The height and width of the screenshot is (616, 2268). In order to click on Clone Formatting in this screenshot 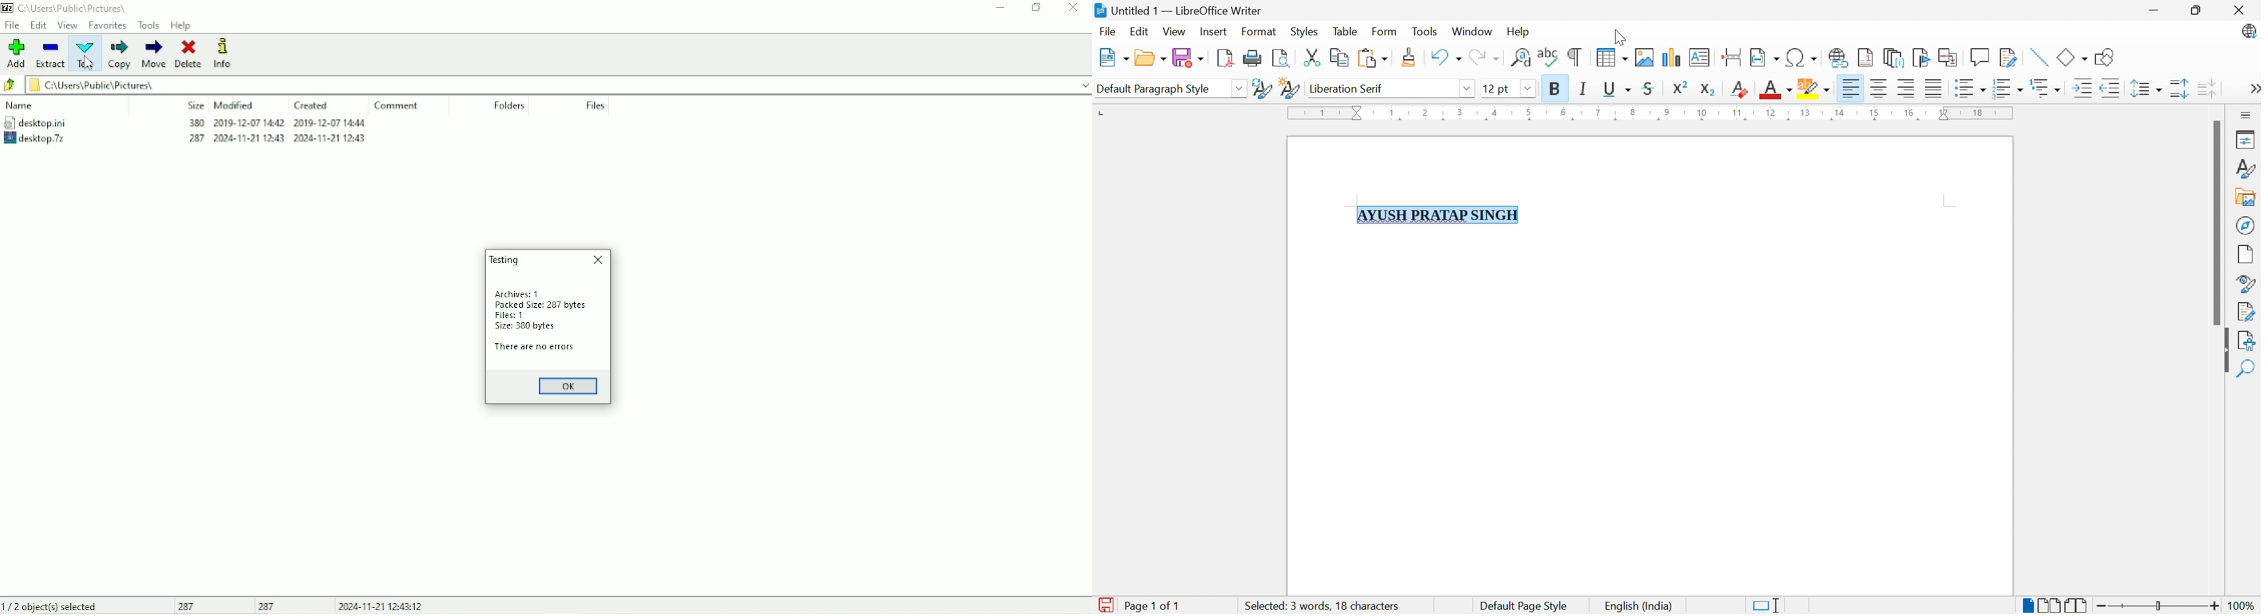, I will do `click(1409, 57)`.